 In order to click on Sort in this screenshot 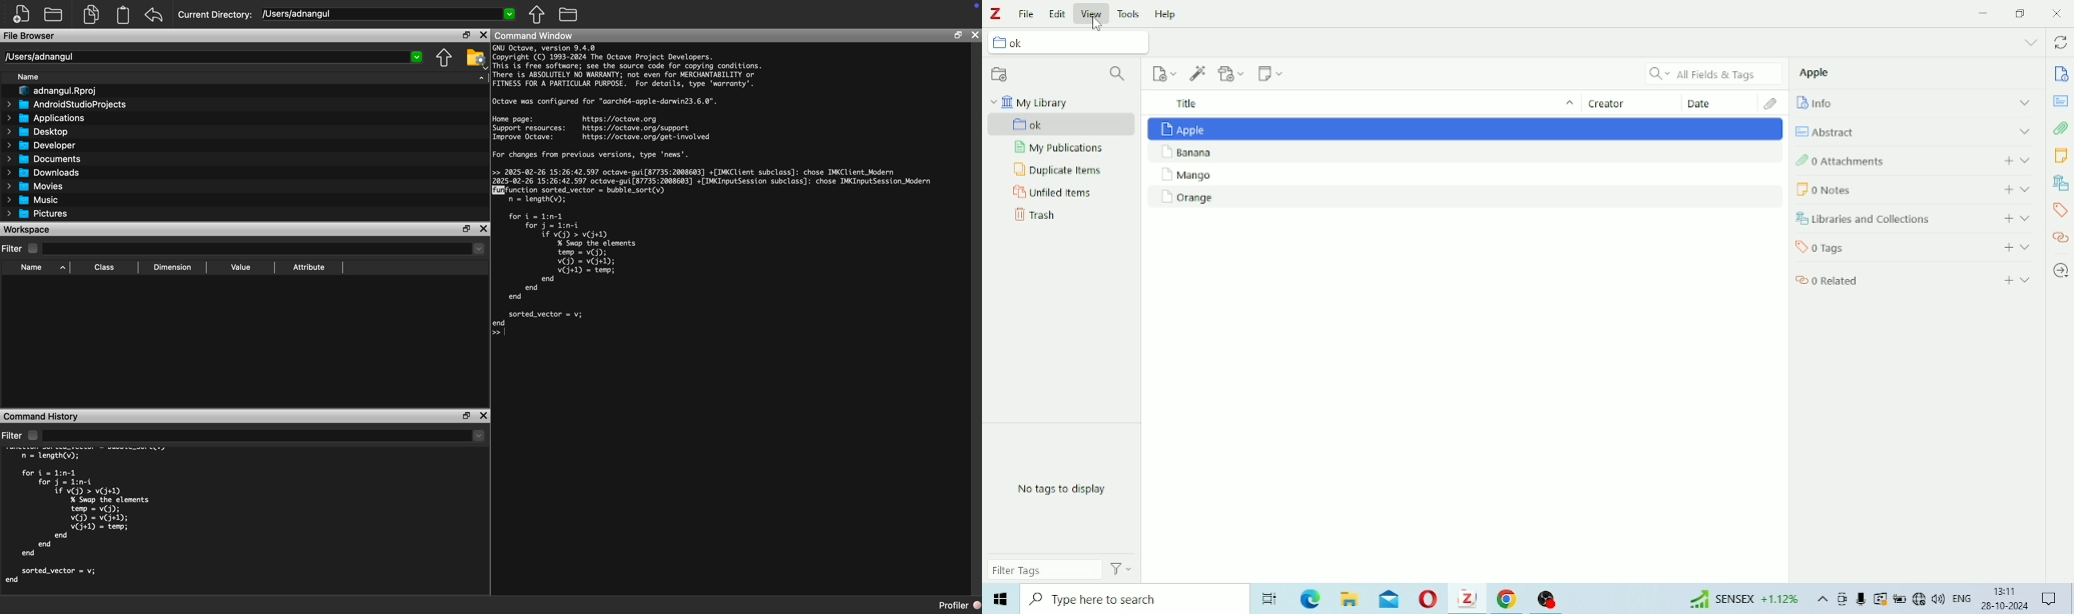, I will do `click(1567, 105)`.